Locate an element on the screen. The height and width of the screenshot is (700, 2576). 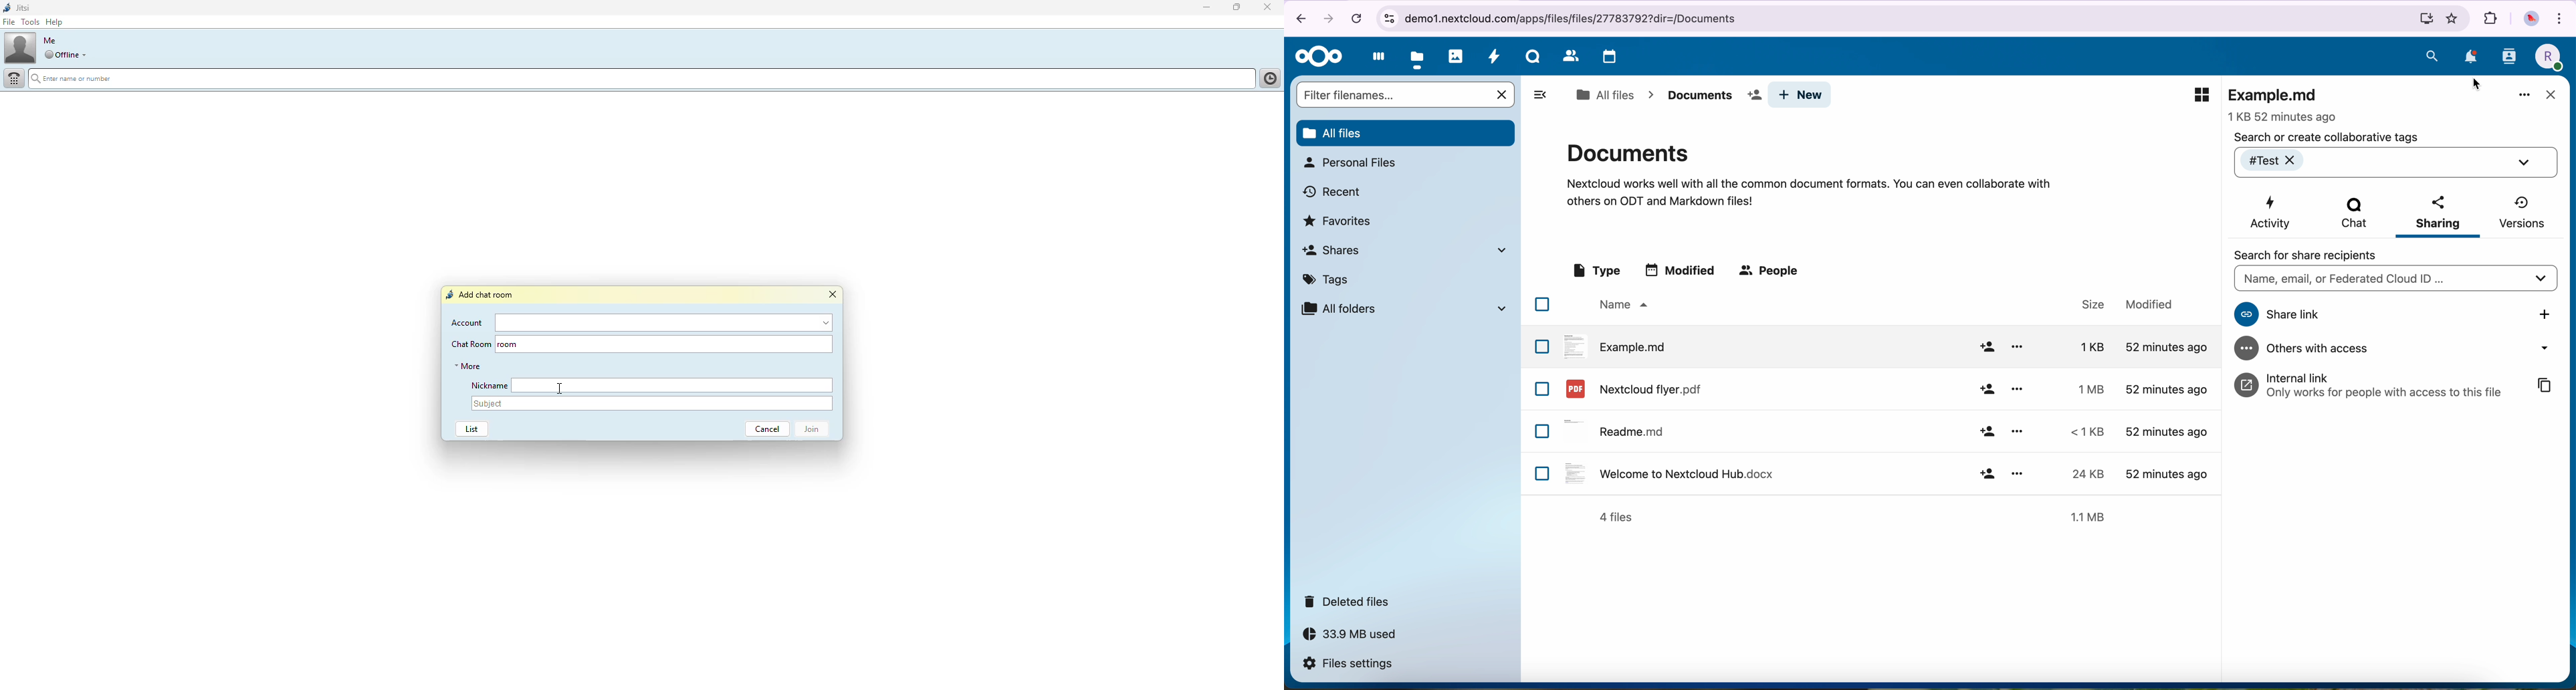
4 files is located at coordinates (1616, 518).